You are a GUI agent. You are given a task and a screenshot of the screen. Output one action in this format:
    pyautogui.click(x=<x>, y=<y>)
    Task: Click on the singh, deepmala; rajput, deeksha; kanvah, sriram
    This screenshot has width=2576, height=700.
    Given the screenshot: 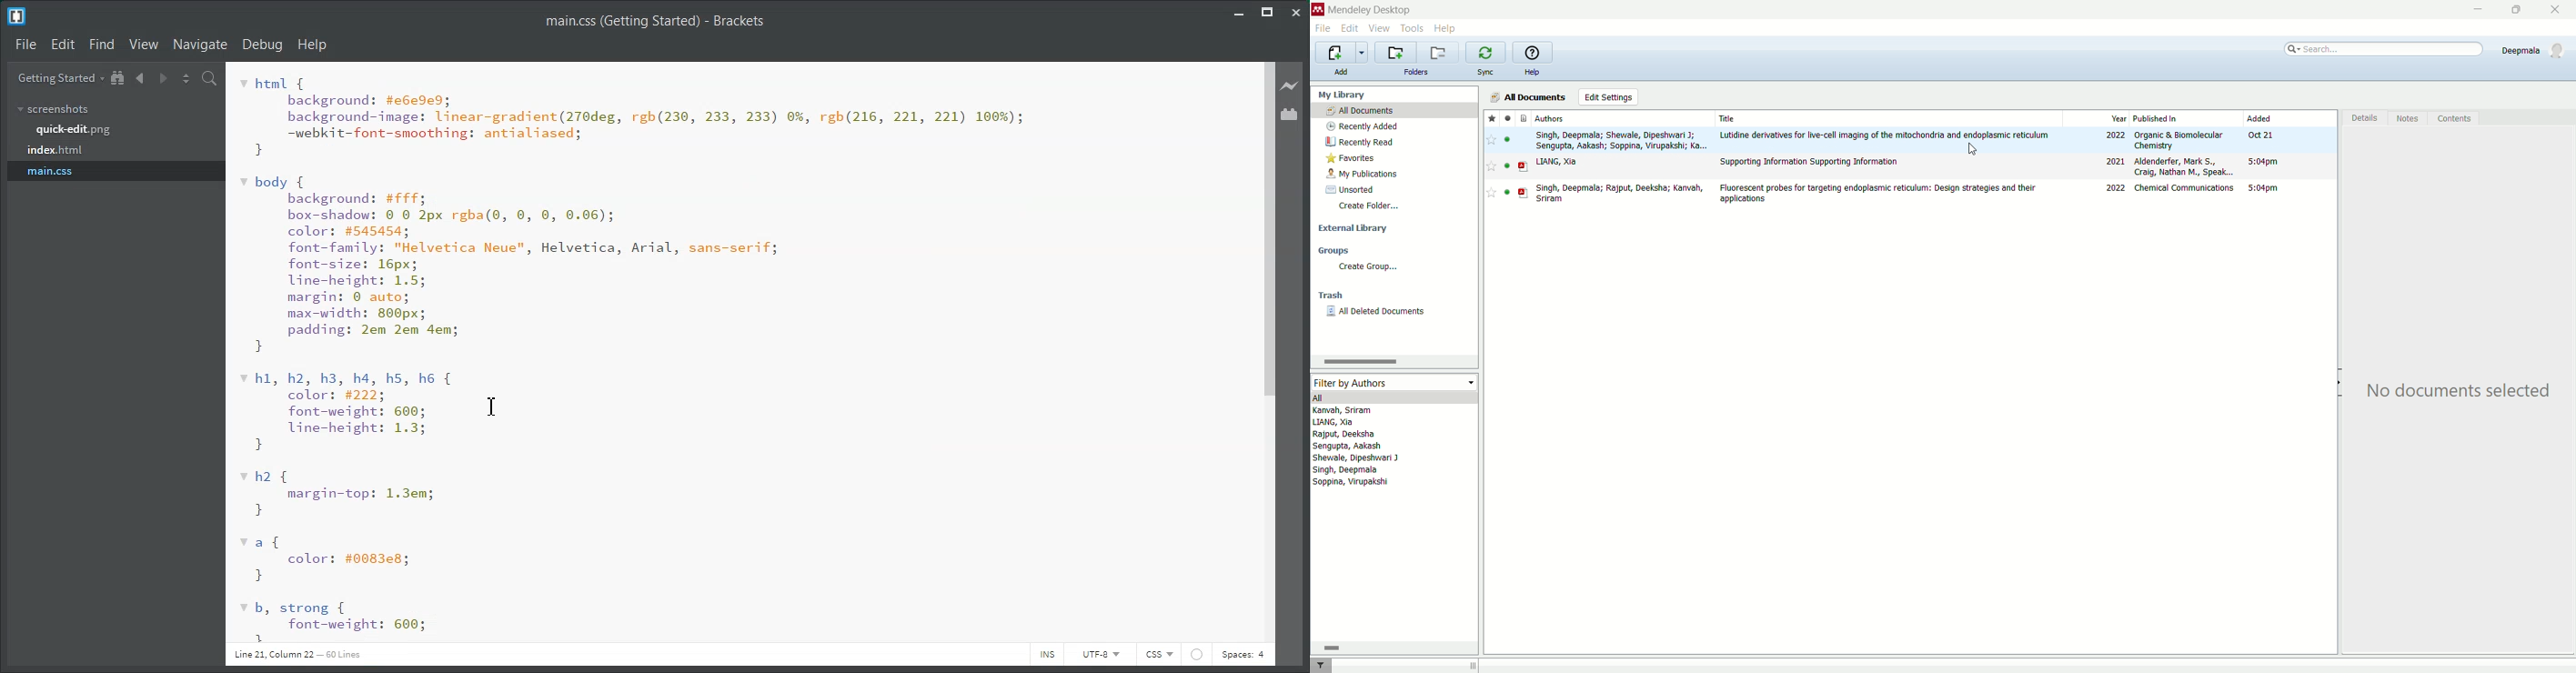 What is the action you would take?
    pyautogui.click(x=1621, y=193)
    